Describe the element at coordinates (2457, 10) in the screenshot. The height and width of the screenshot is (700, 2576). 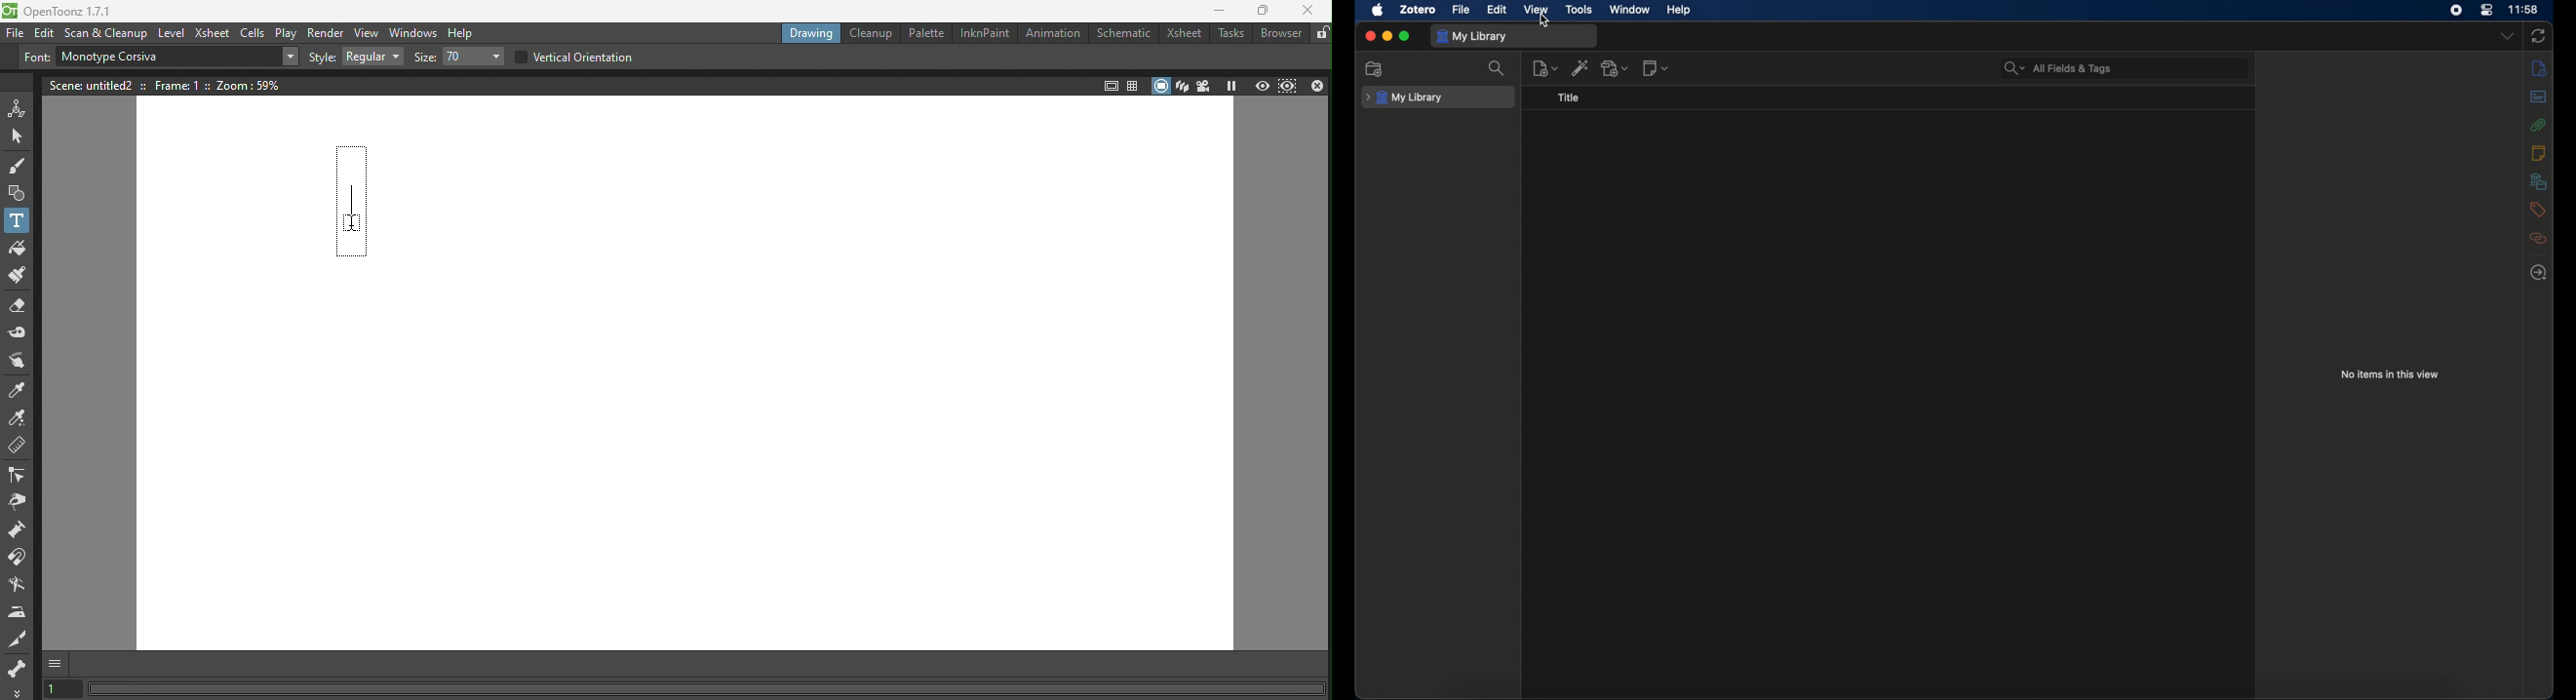
I see `screen recorder` at that location.